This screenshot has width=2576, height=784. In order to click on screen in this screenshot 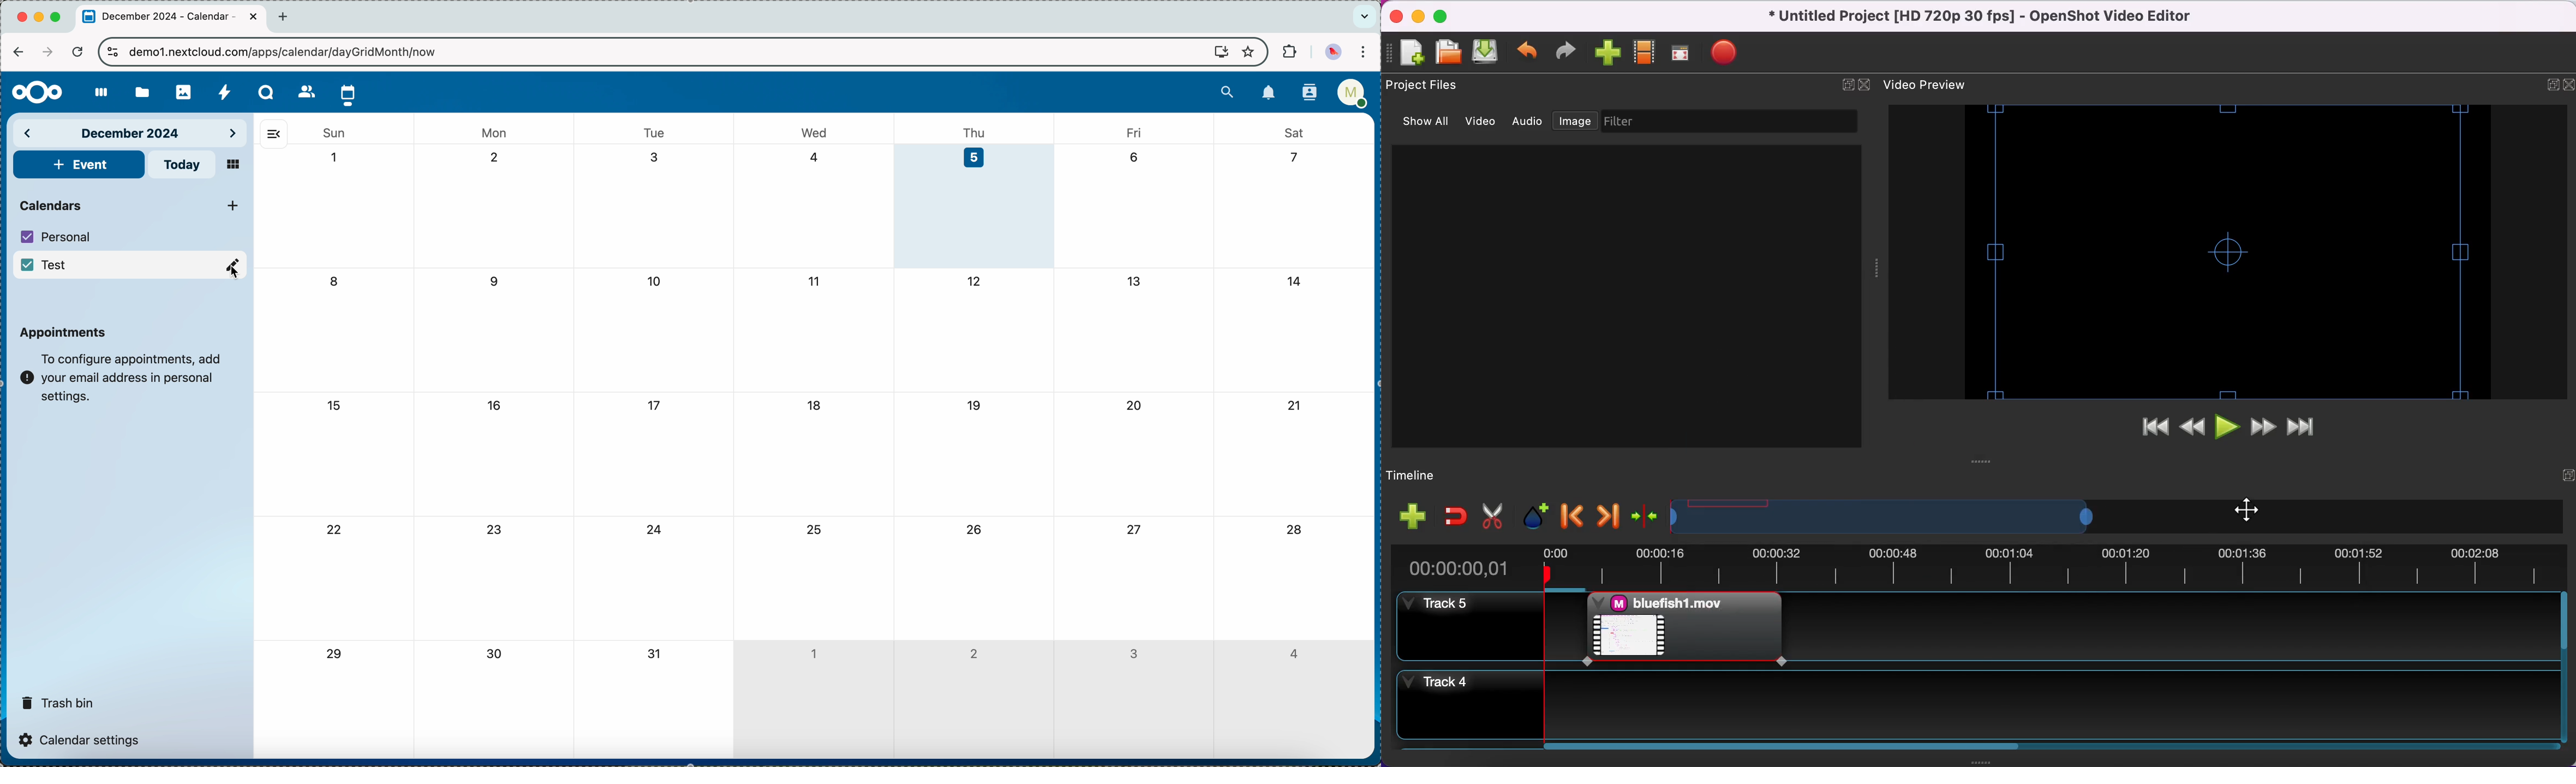, I will do `click(1217, 53)`.